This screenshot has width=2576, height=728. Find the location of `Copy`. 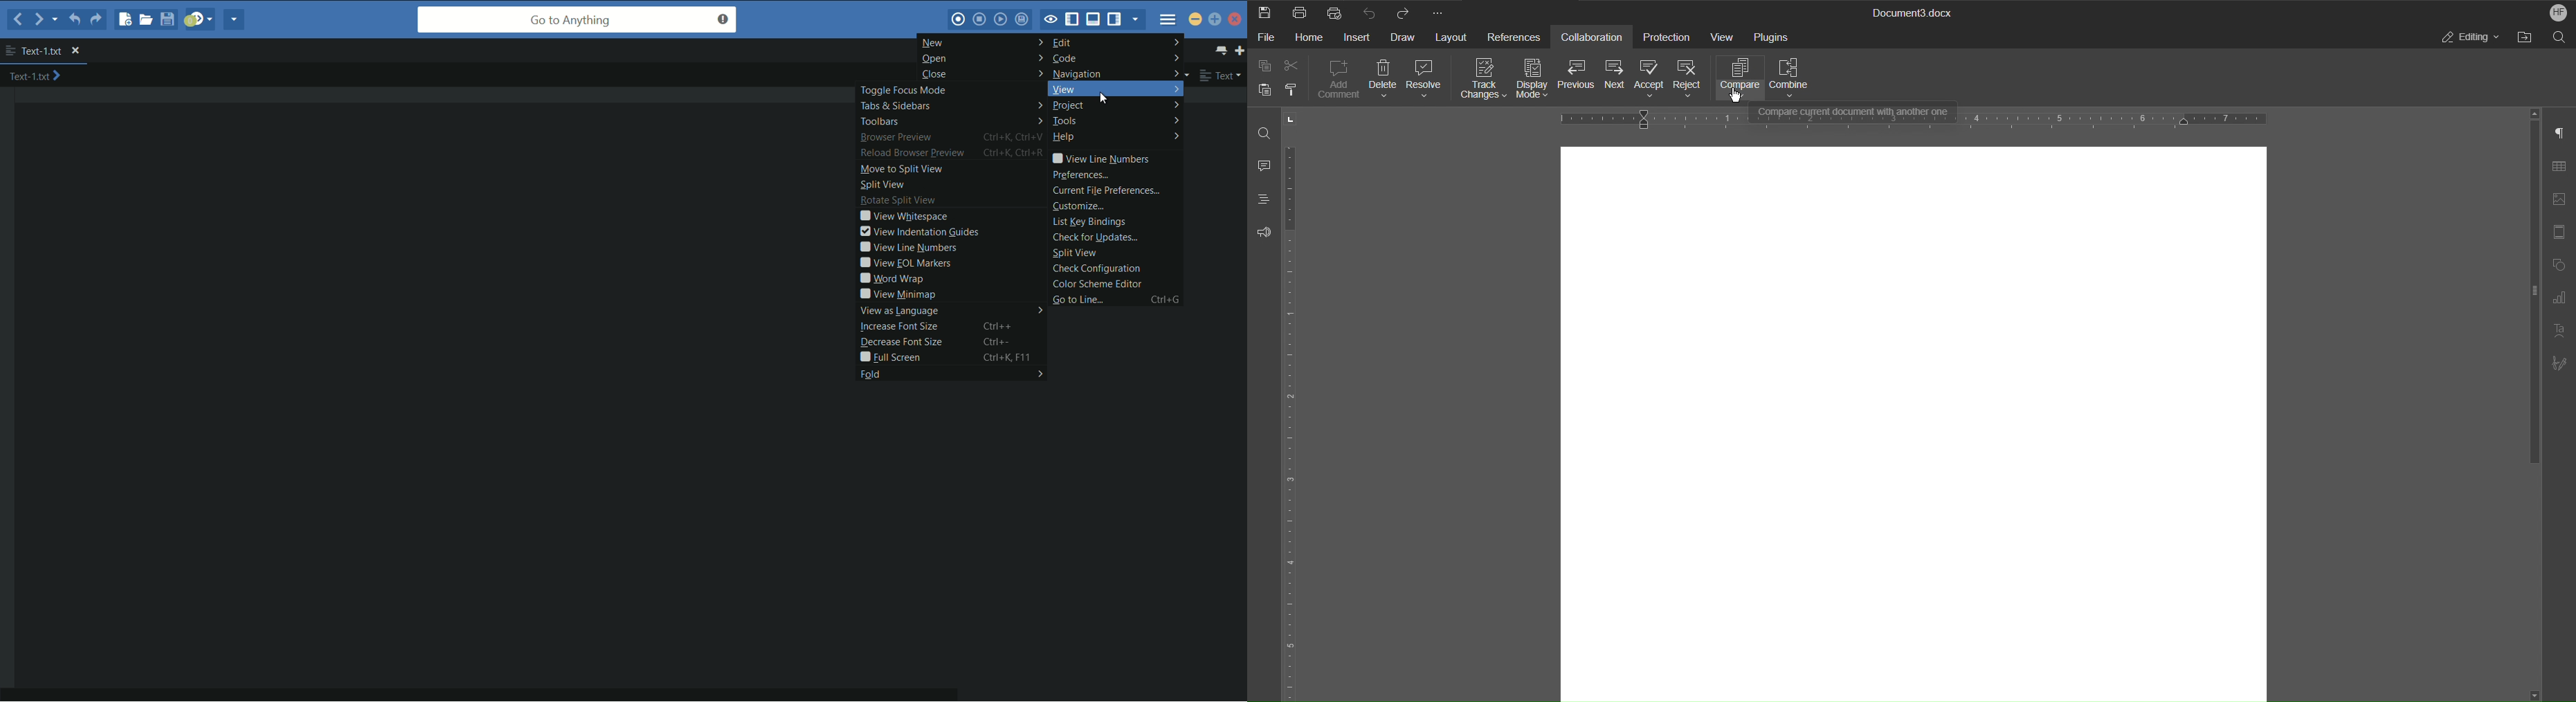

Copy is located at coordinates (1266, 66).